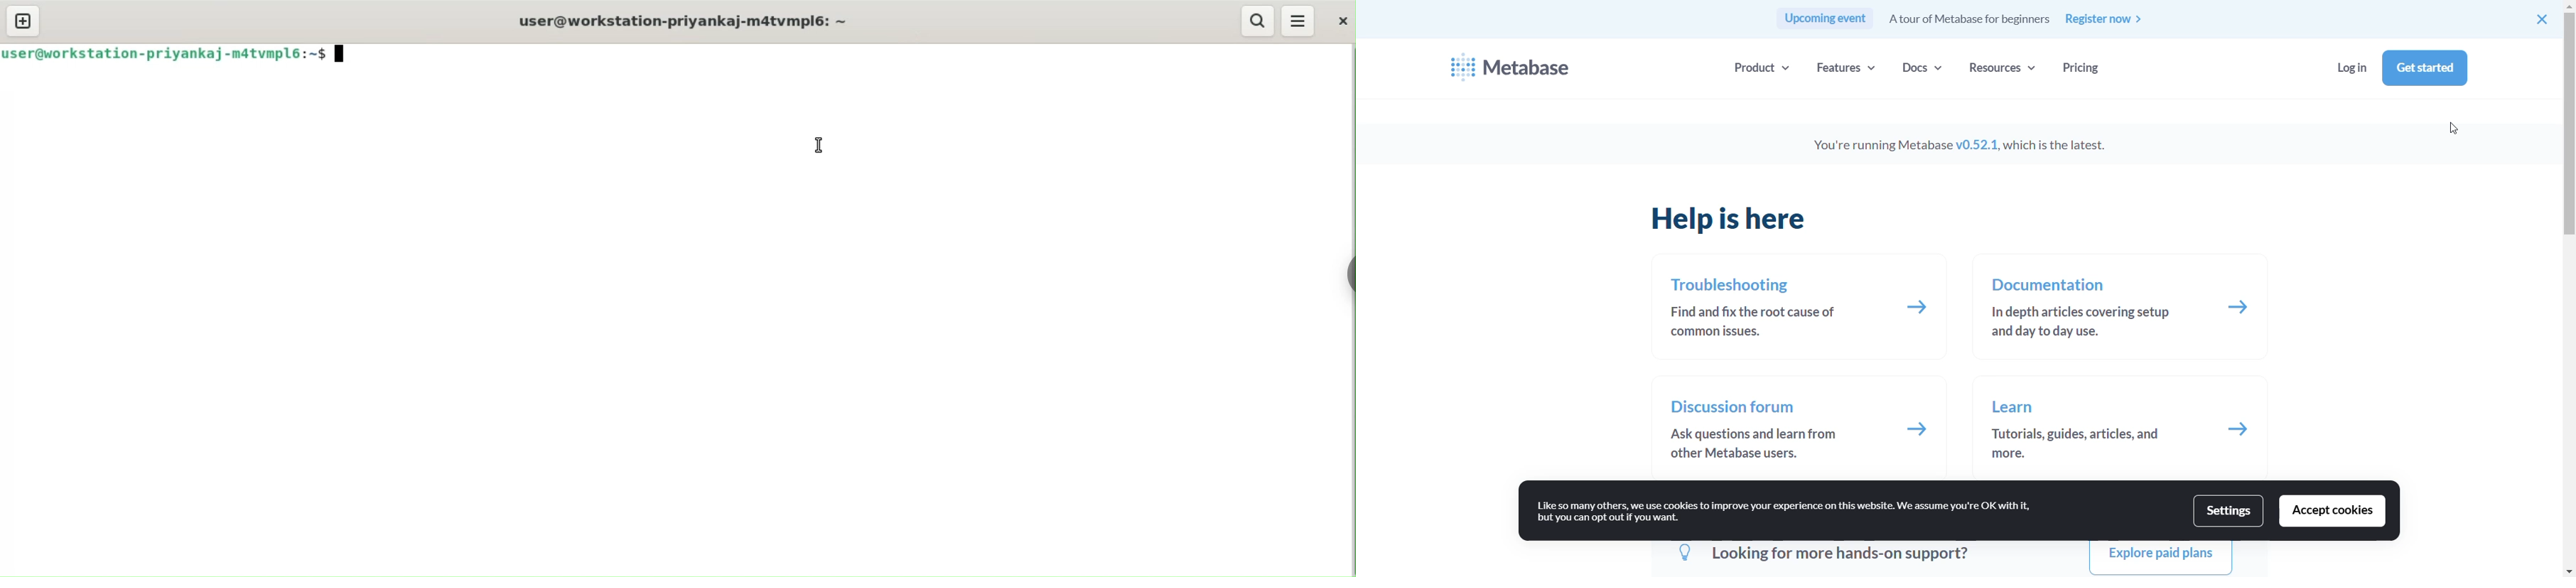 The height and width of the screenshot is (588, 2576). What do you see at coordinates (2333, 512) in the screenshot?
I see `accept cookies` at bounding box center [2333, 512].